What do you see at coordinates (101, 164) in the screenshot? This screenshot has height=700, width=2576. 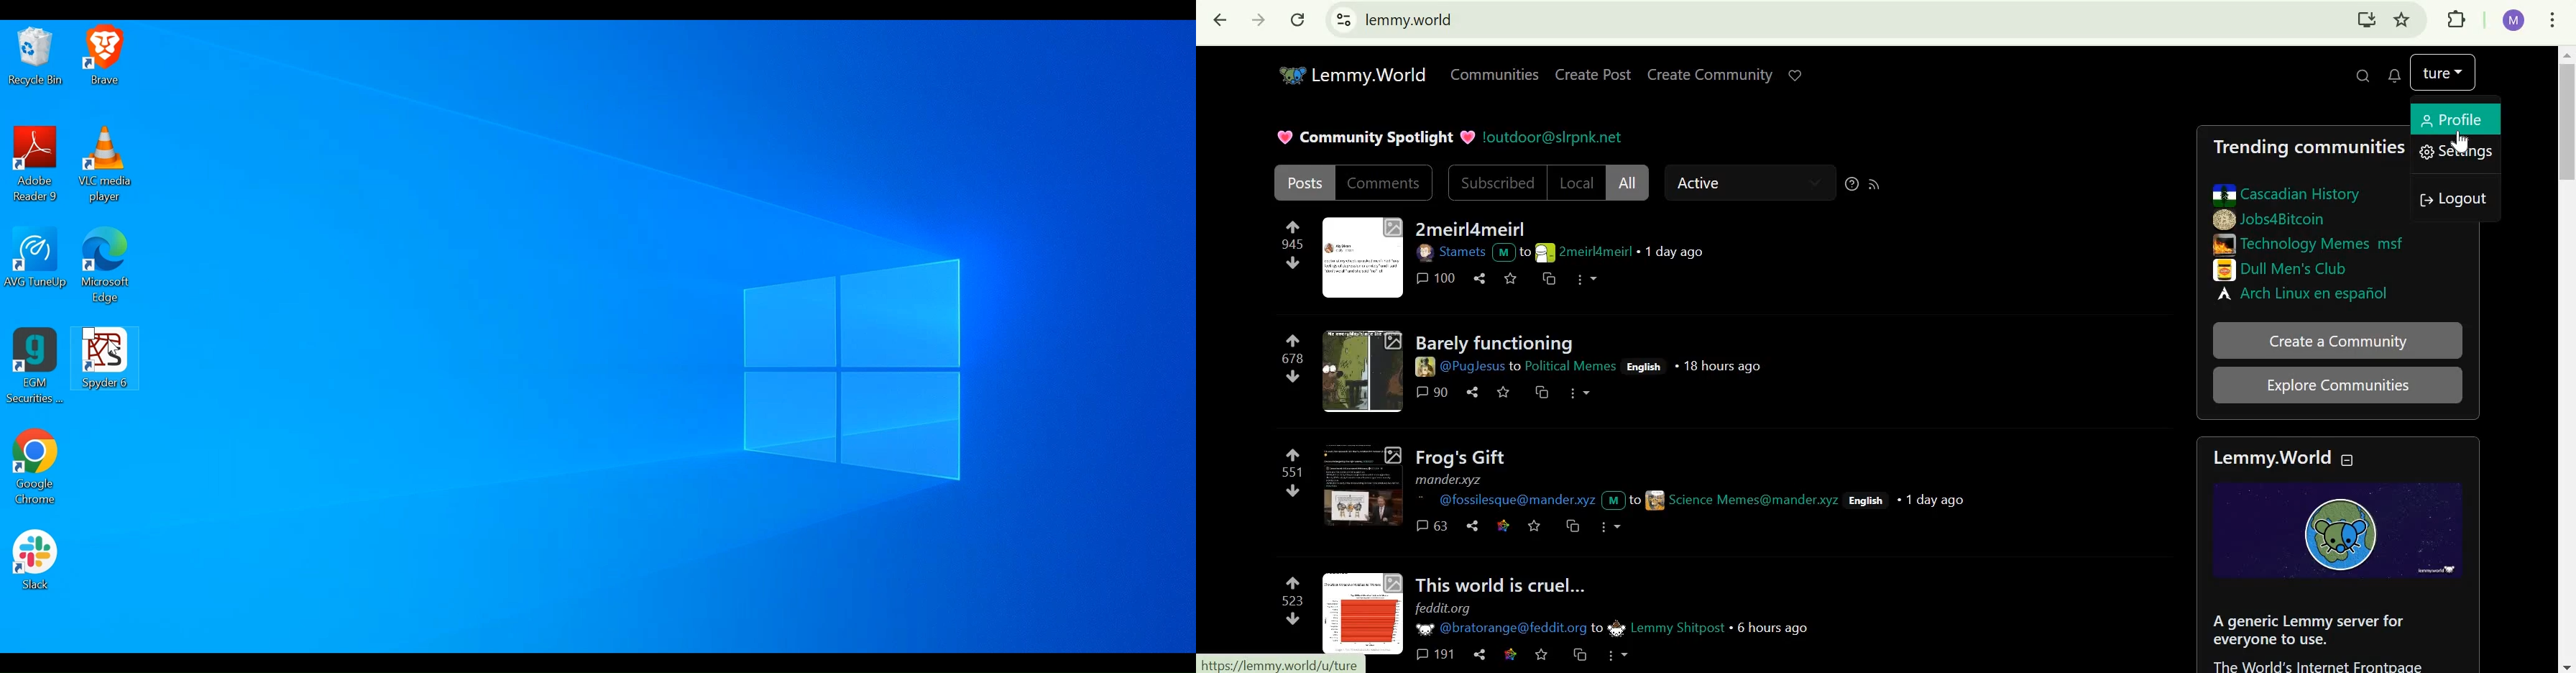 I see `VLC Media Desktop Icon` at bounding box center [101, 164].